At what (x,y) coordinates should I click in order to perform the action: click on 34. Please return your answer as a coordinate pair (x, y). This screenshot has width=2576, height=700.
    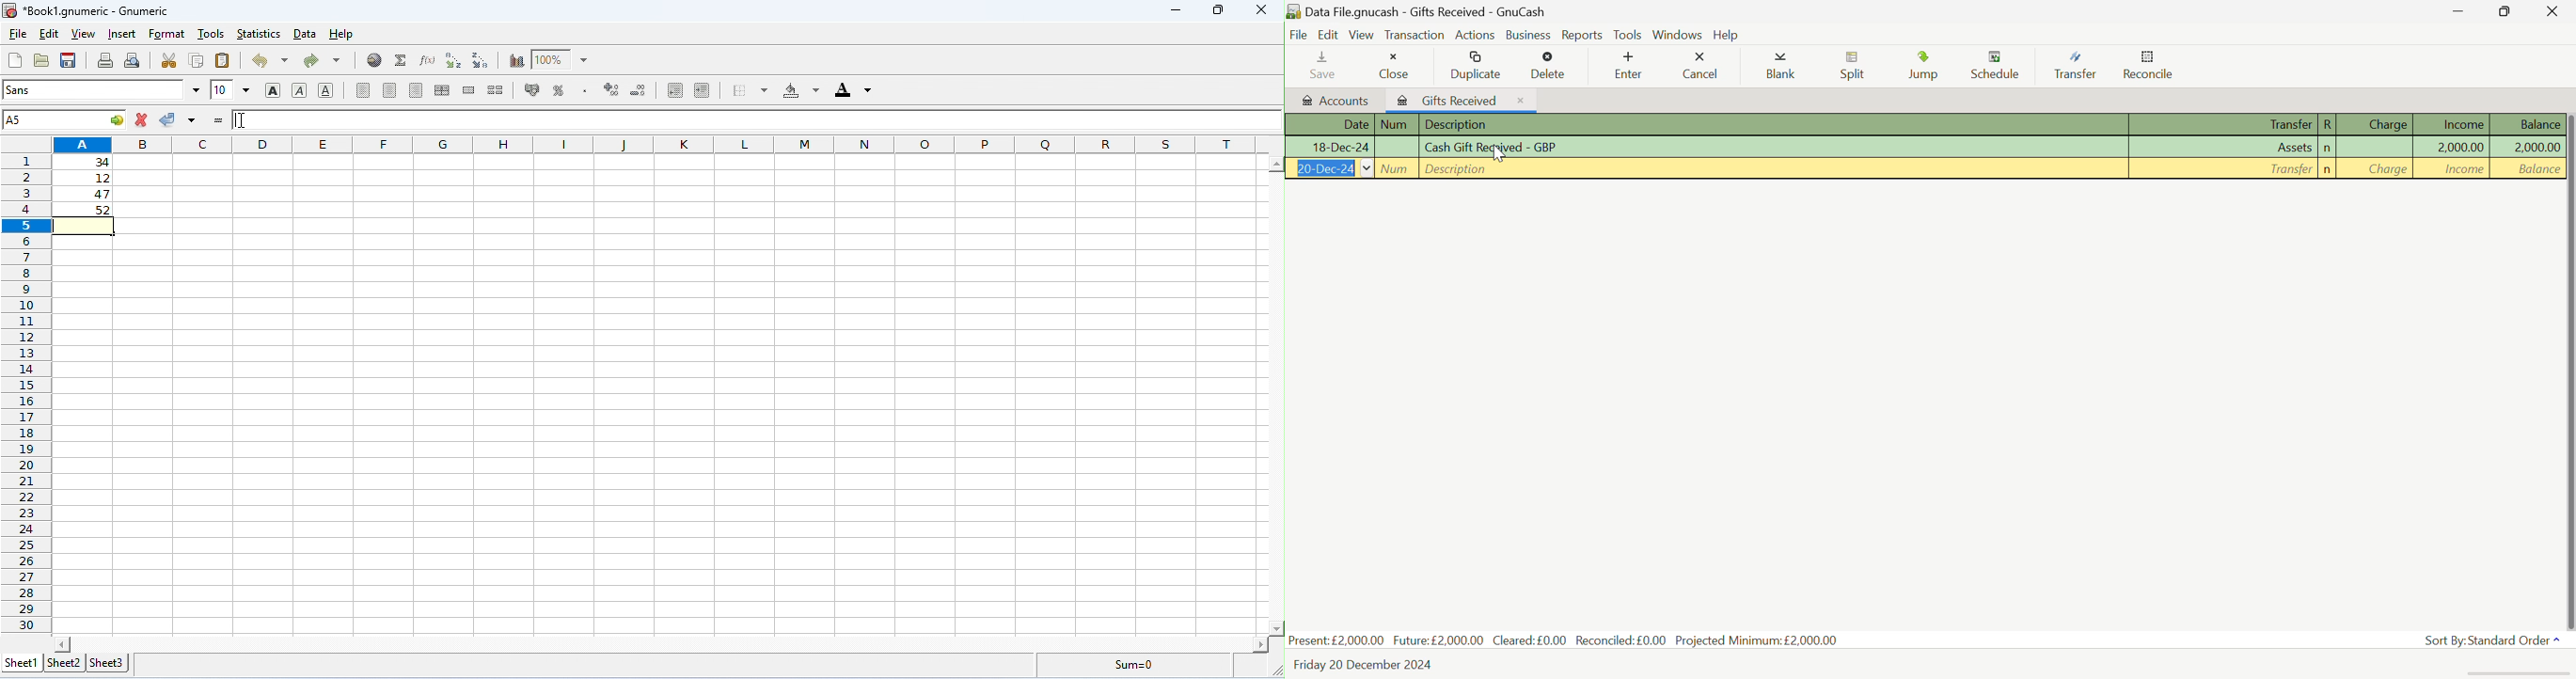
    Looking at the image, I should click on (84, 162).